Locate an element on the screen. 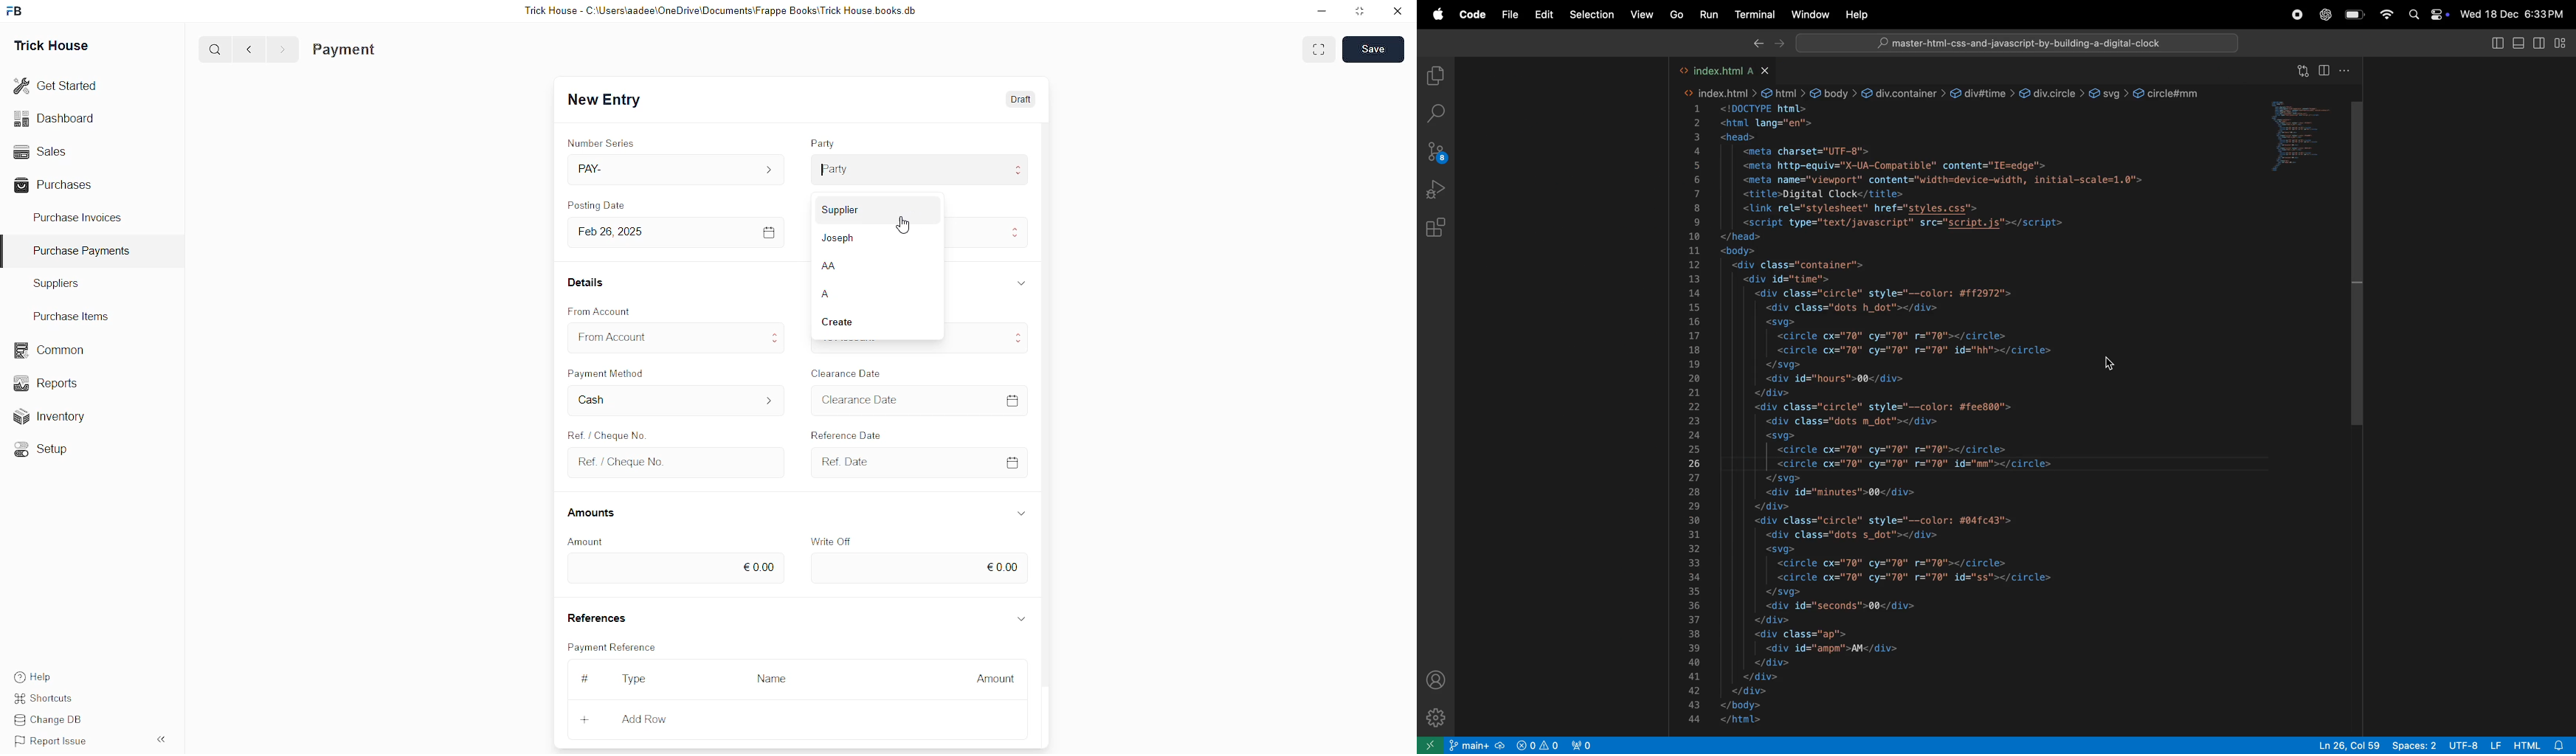 Image resolution: width=2576 pixels, height=756 pixels. Payment Reference is located at coordinates (612, 646).